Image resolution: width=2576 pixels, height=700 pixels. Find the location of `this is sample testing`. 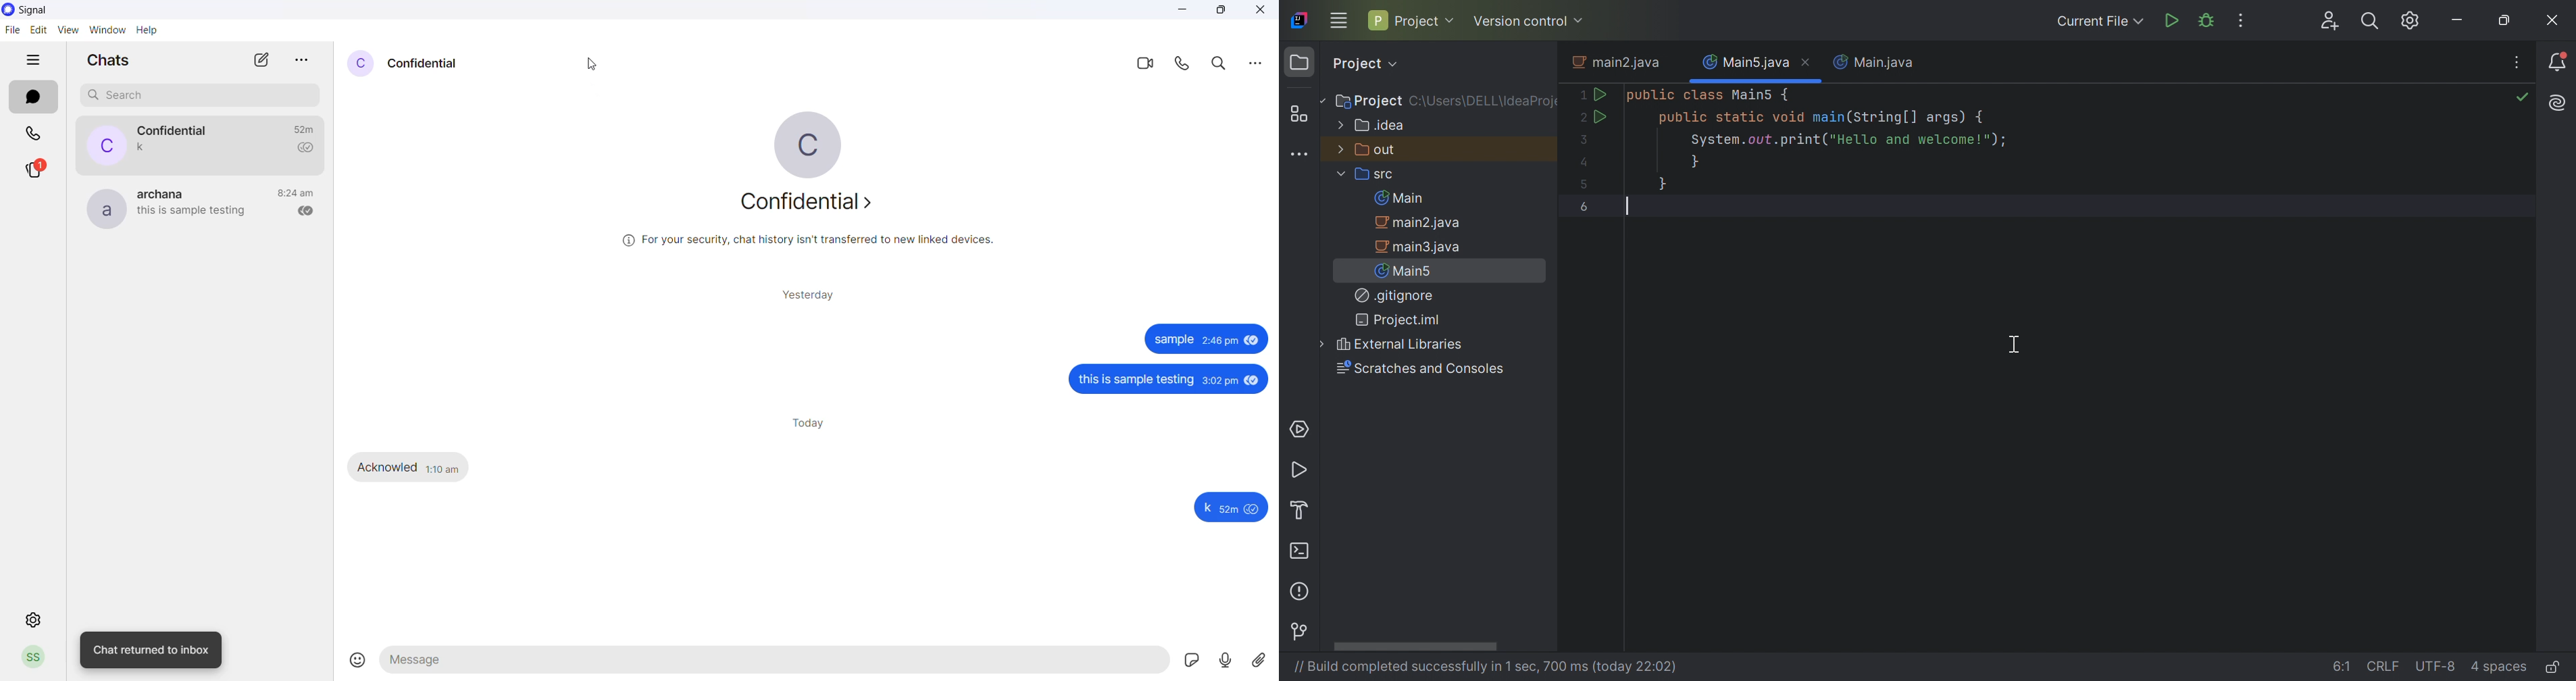

this is sample testing is located at coordinates (1135, 381).